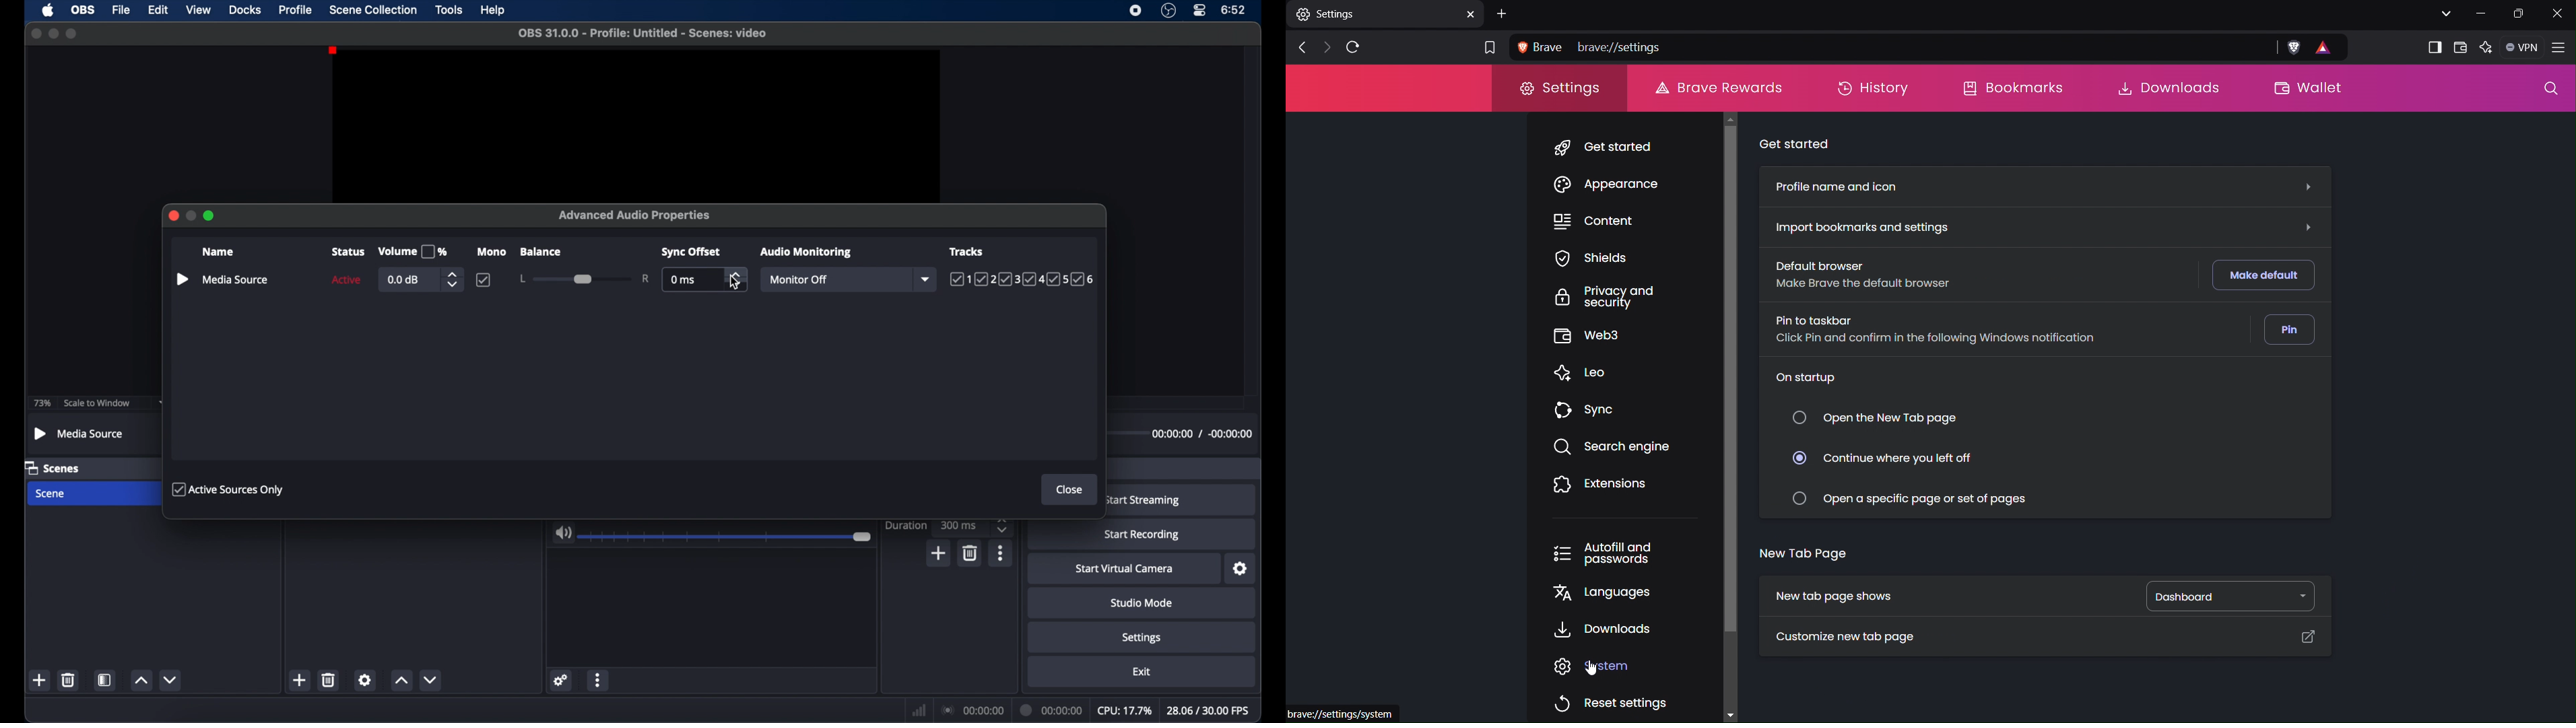 The image size is (2576, 728). I want to click on add, so click(40, 679).